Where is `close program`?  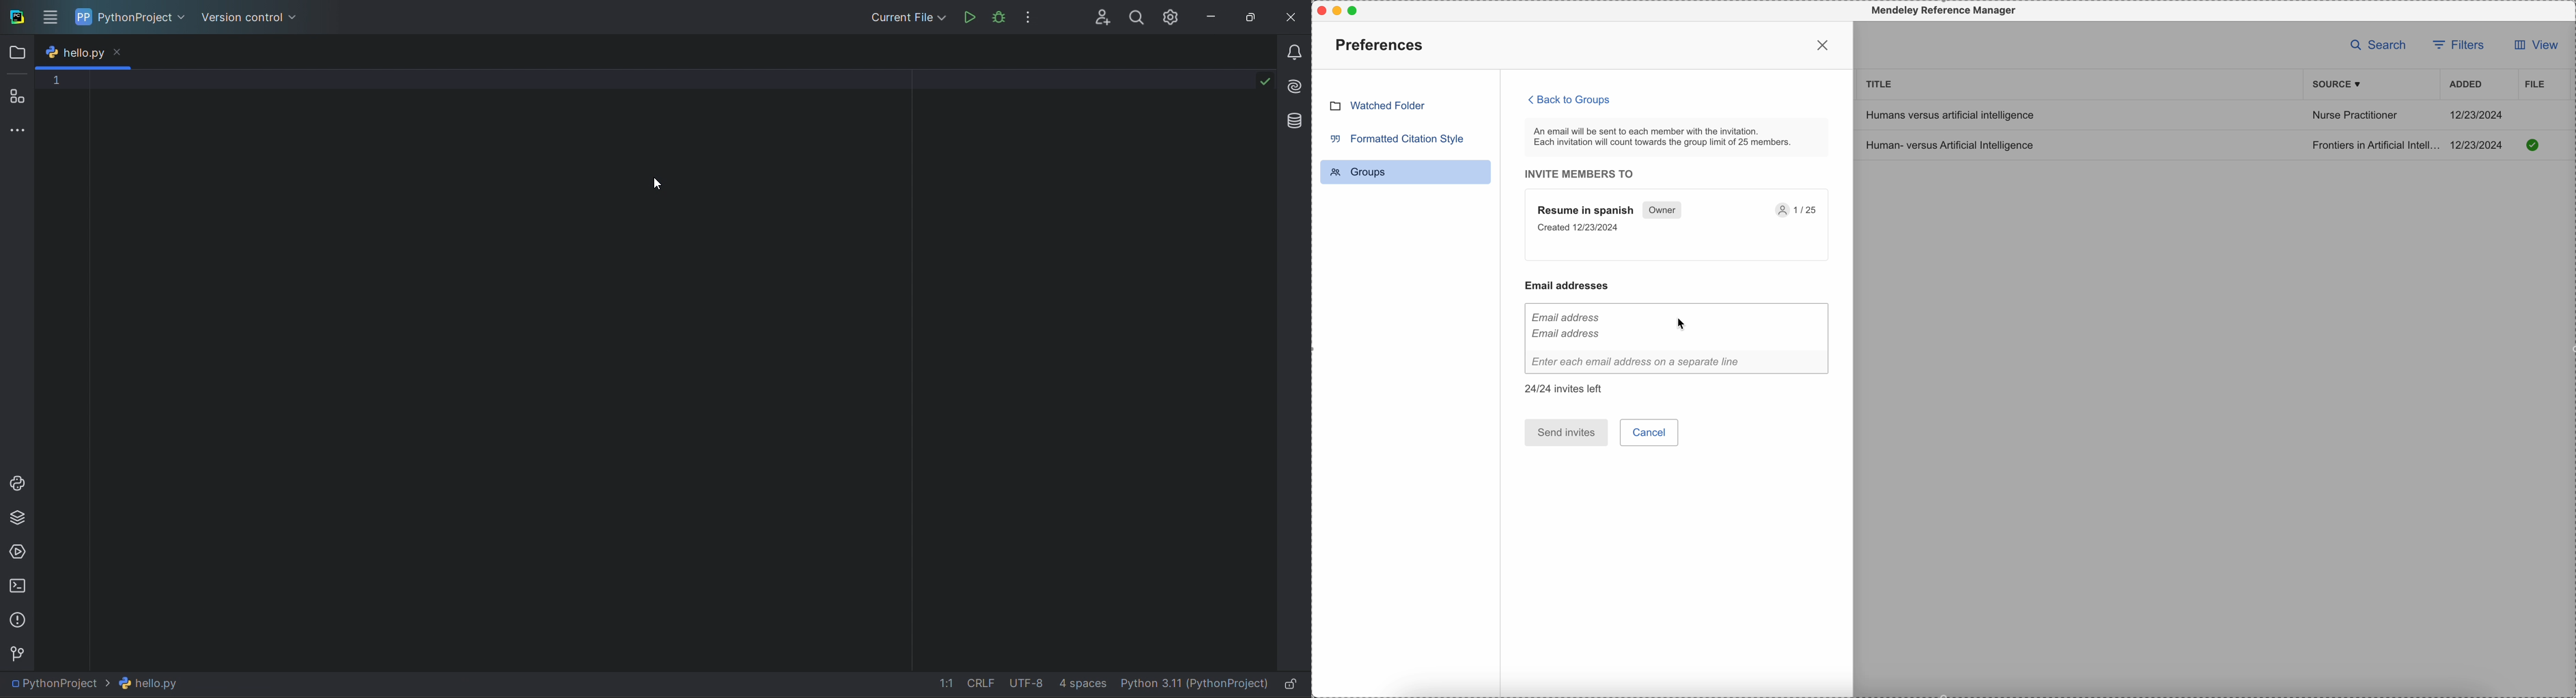 close program is located at coordinates (1319, 9).